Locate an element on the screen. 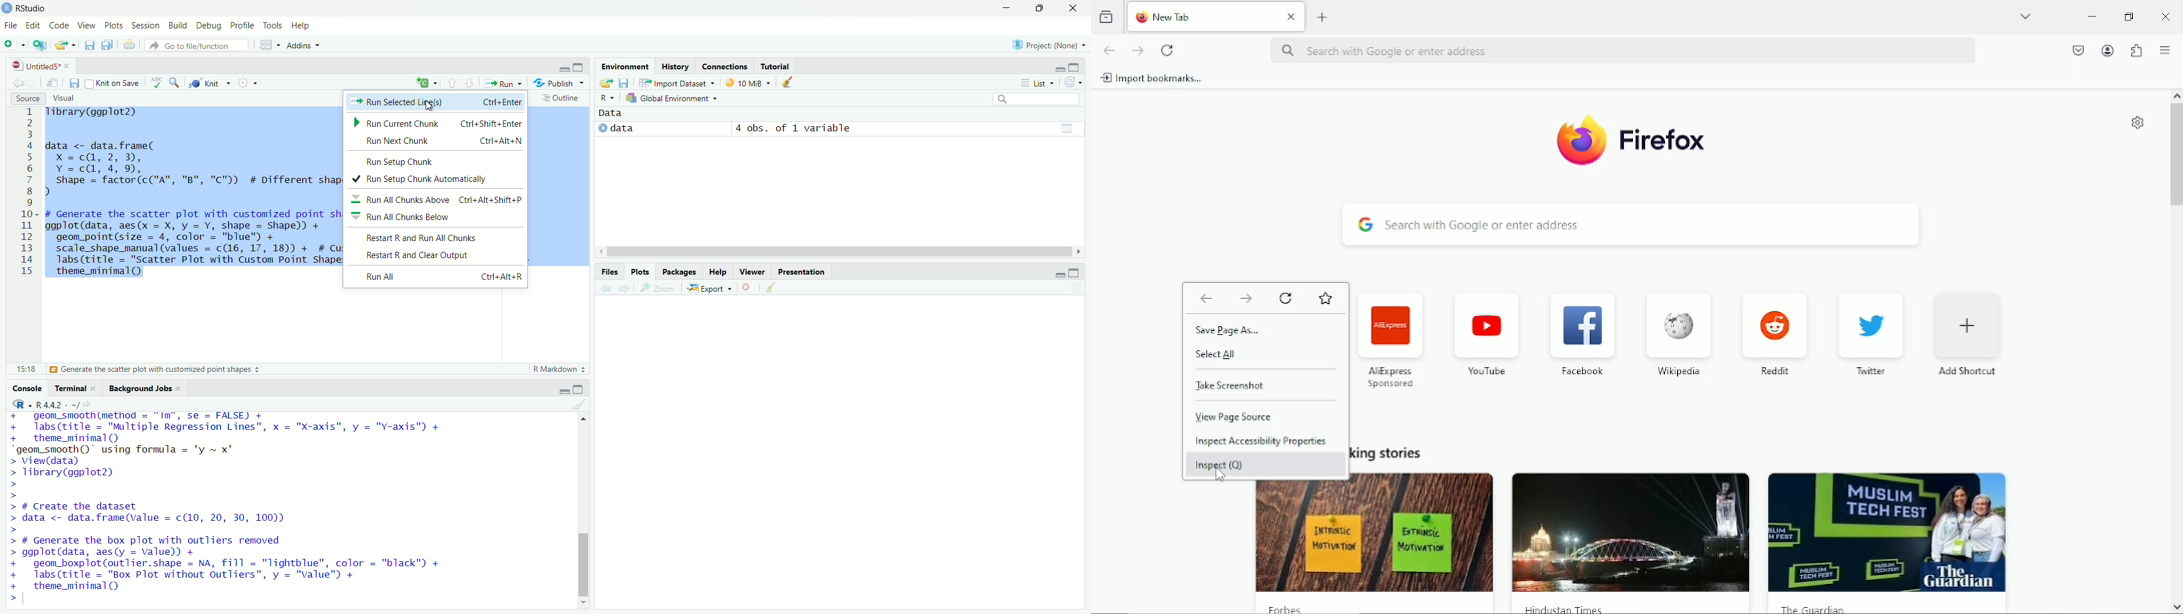 This screenshot has width=2184, height=616. View the current working current directory is located at coordinates (87, 404).